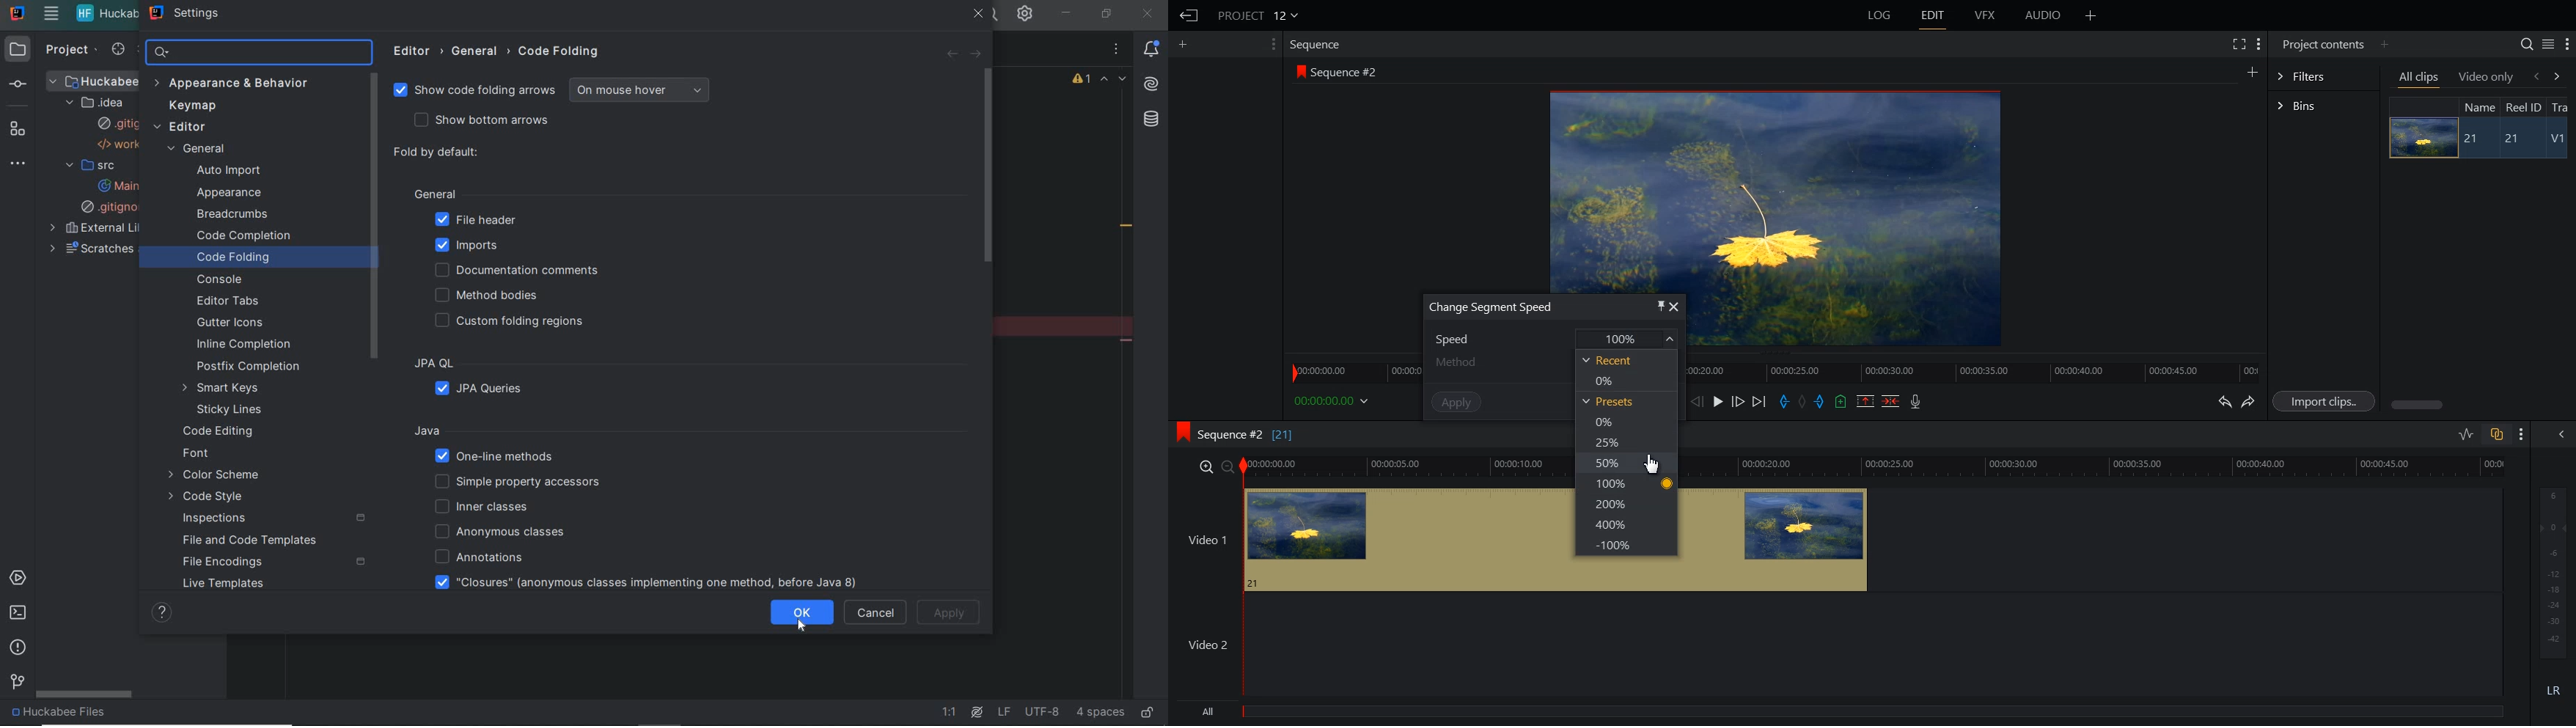 This screenshot has height=728, width=2576. What do you see at coordinates (530, 483) in the screenshot?
I see `simple property accessors` at bounding box center [530, 483].